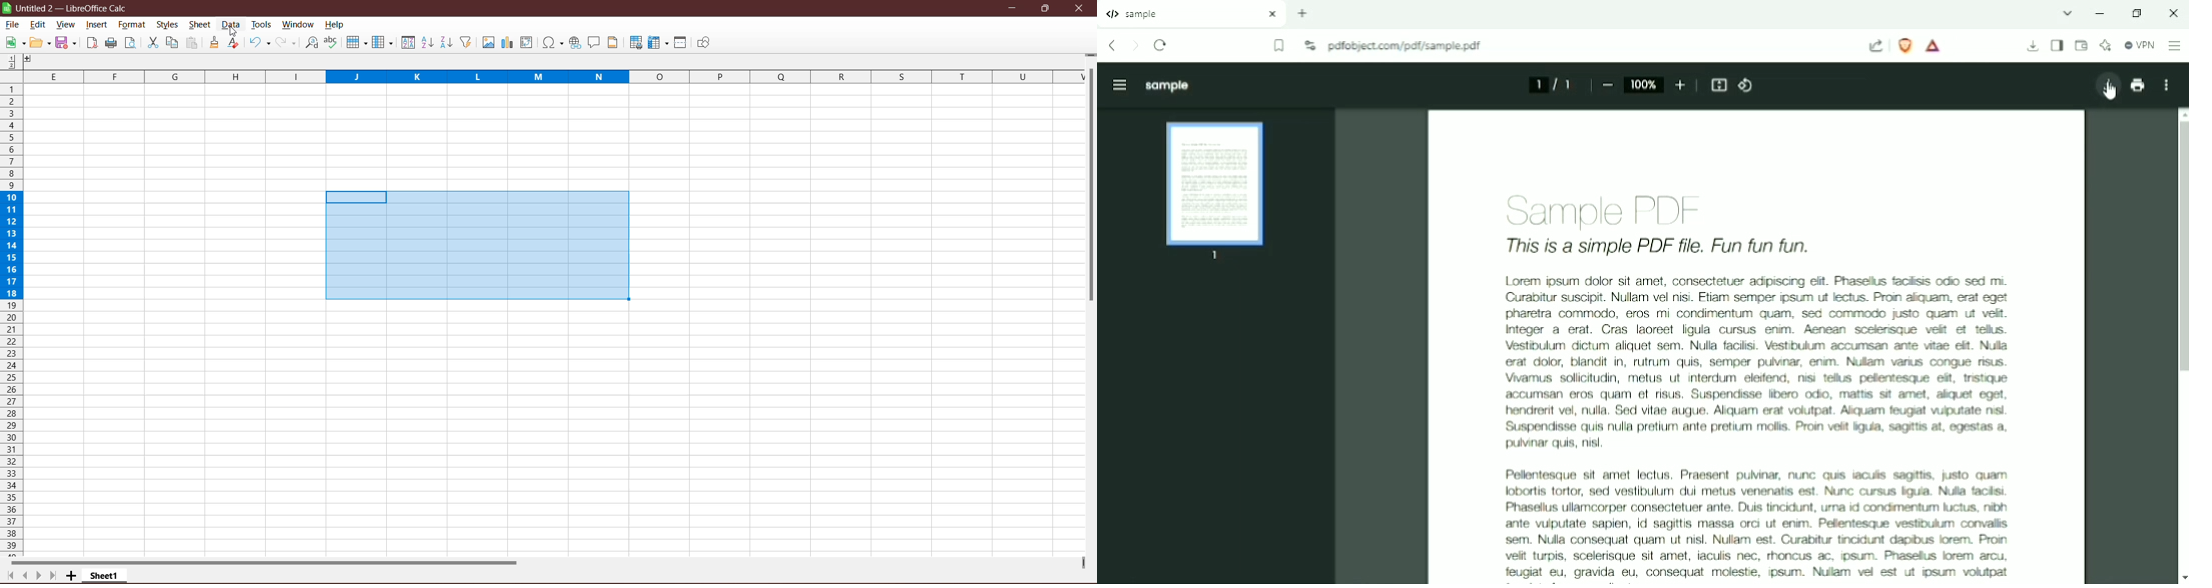 This screenshot has width=2212, height=588. Describe the element at coordinates (2109, 91) in the screenshot. I see `Cursor` at that location.